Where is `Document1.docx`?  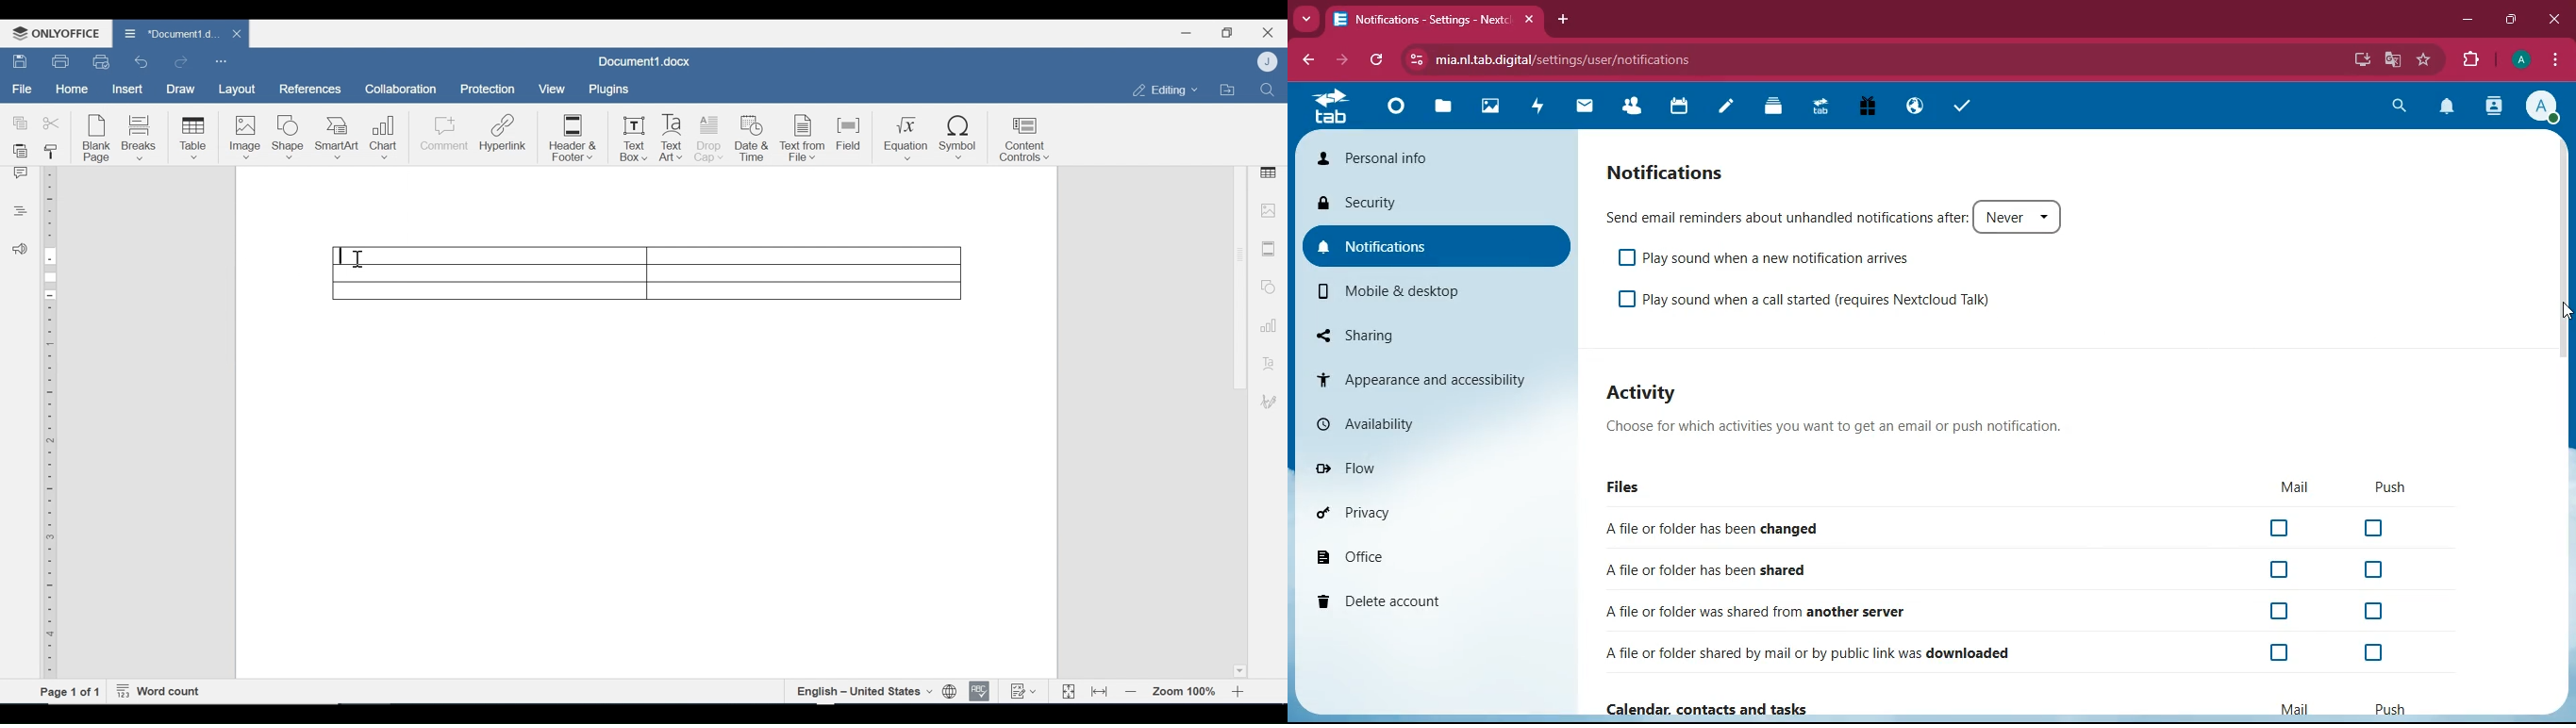 Document1.docx is located at coordinates (646, 60).